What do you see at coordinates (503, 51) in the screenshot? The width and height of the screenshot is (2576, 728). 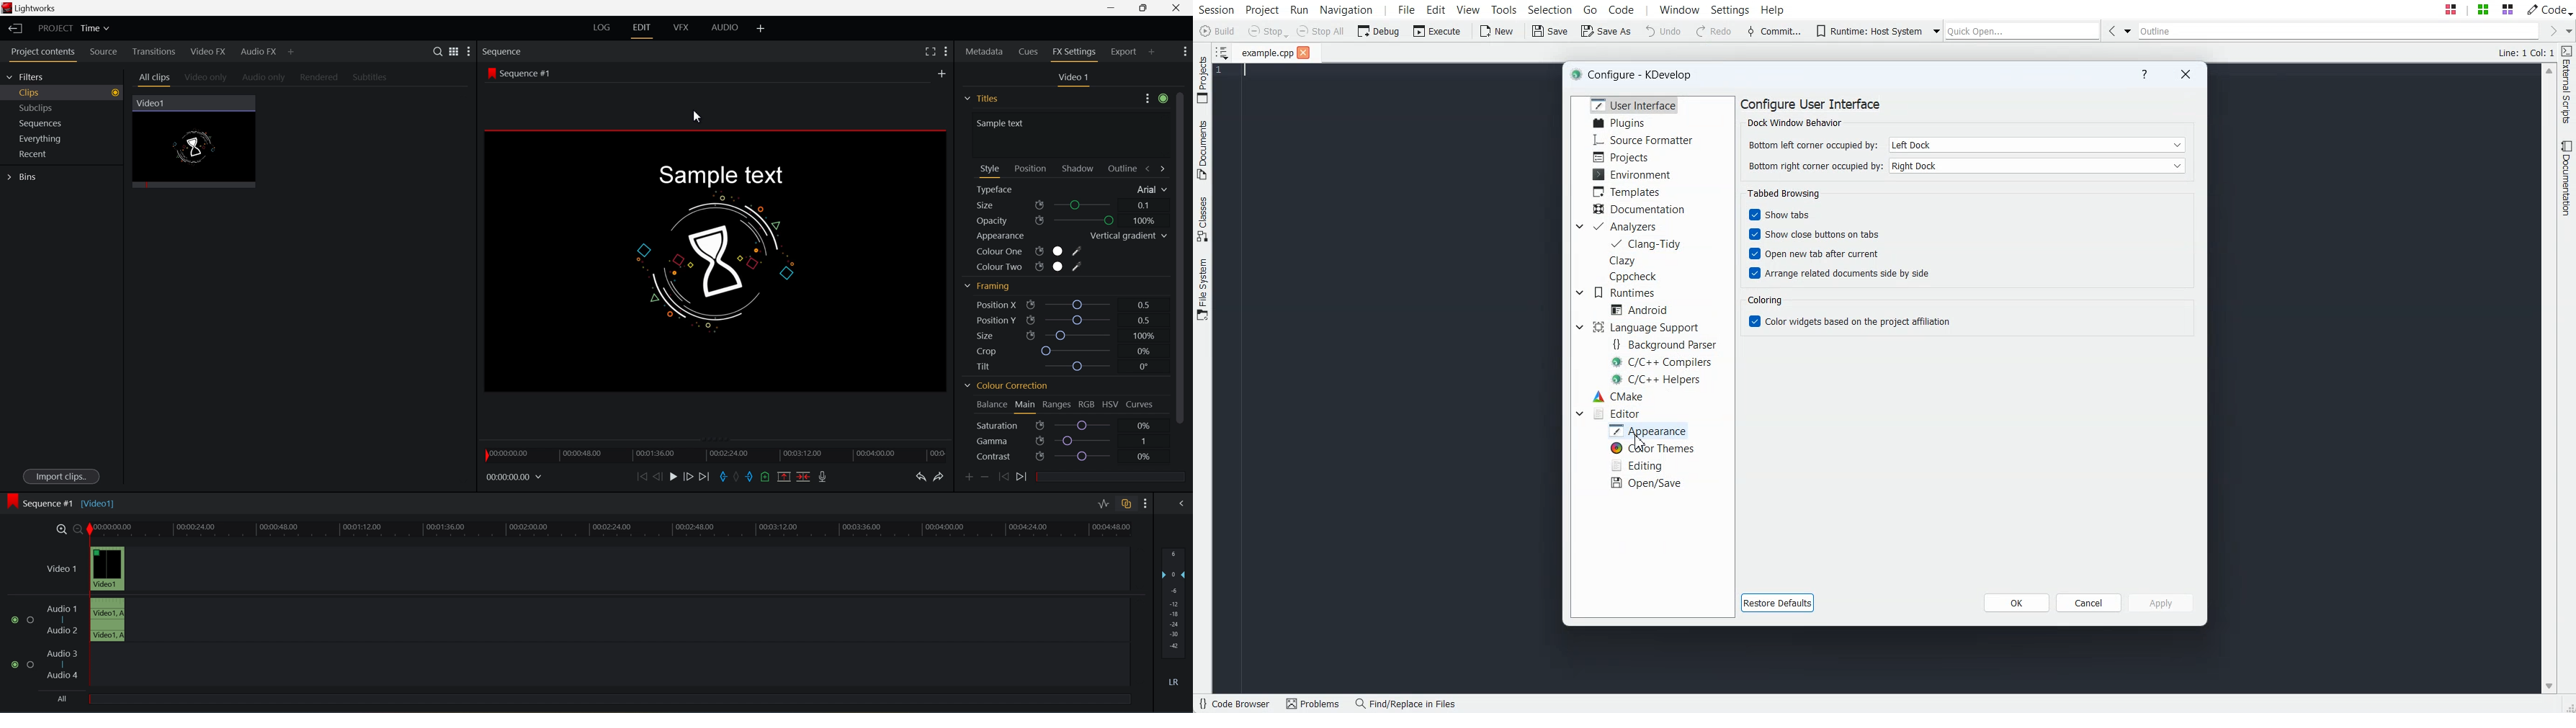 I see `Sequence` at bounding box center [503, 51].